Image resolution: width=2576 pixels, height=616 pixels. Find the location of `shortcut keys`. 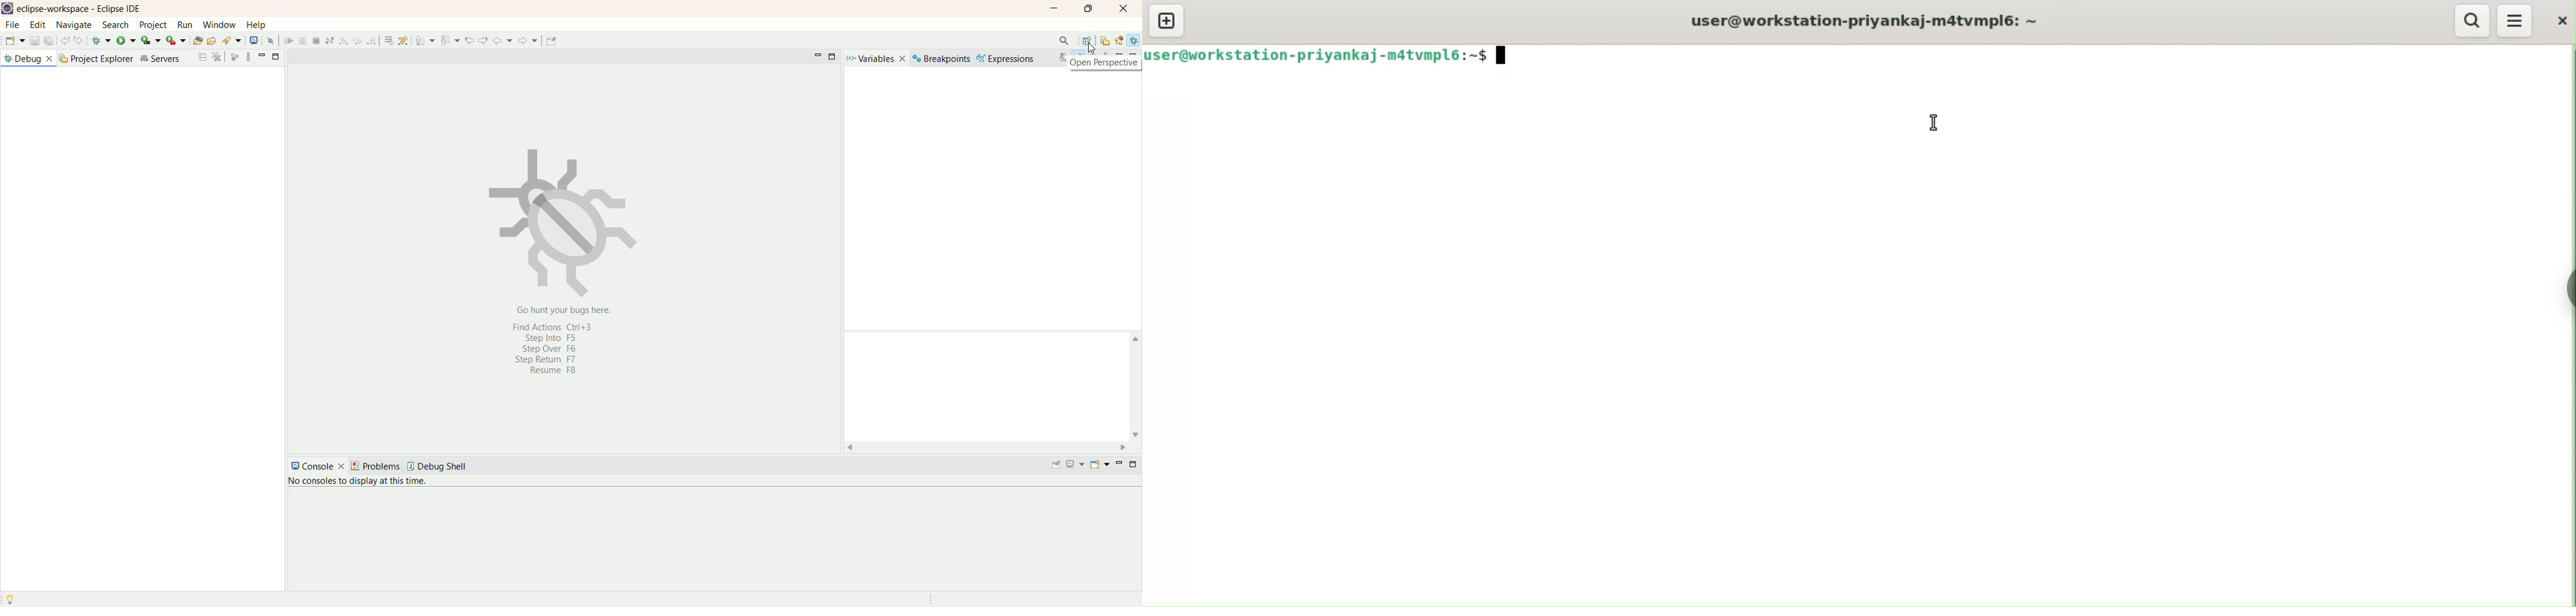

shortcut keys is located at coordinates (552, 350).